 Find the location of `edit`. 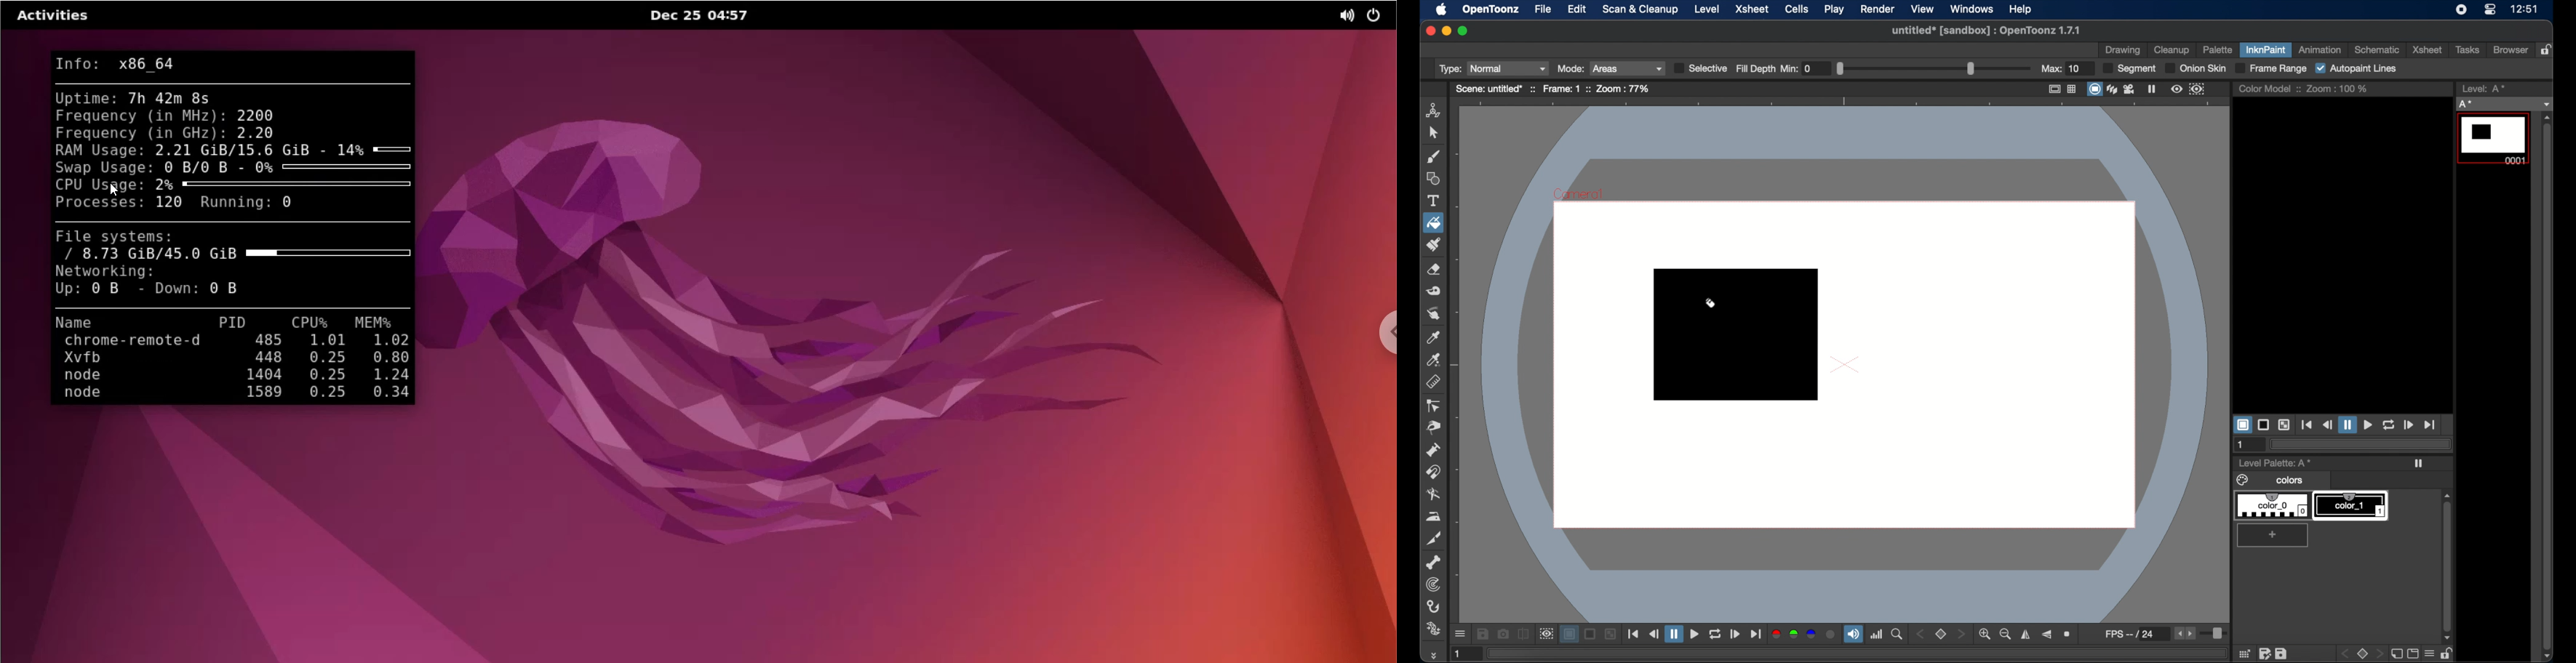

edit is located at coordinates (1577, 9).